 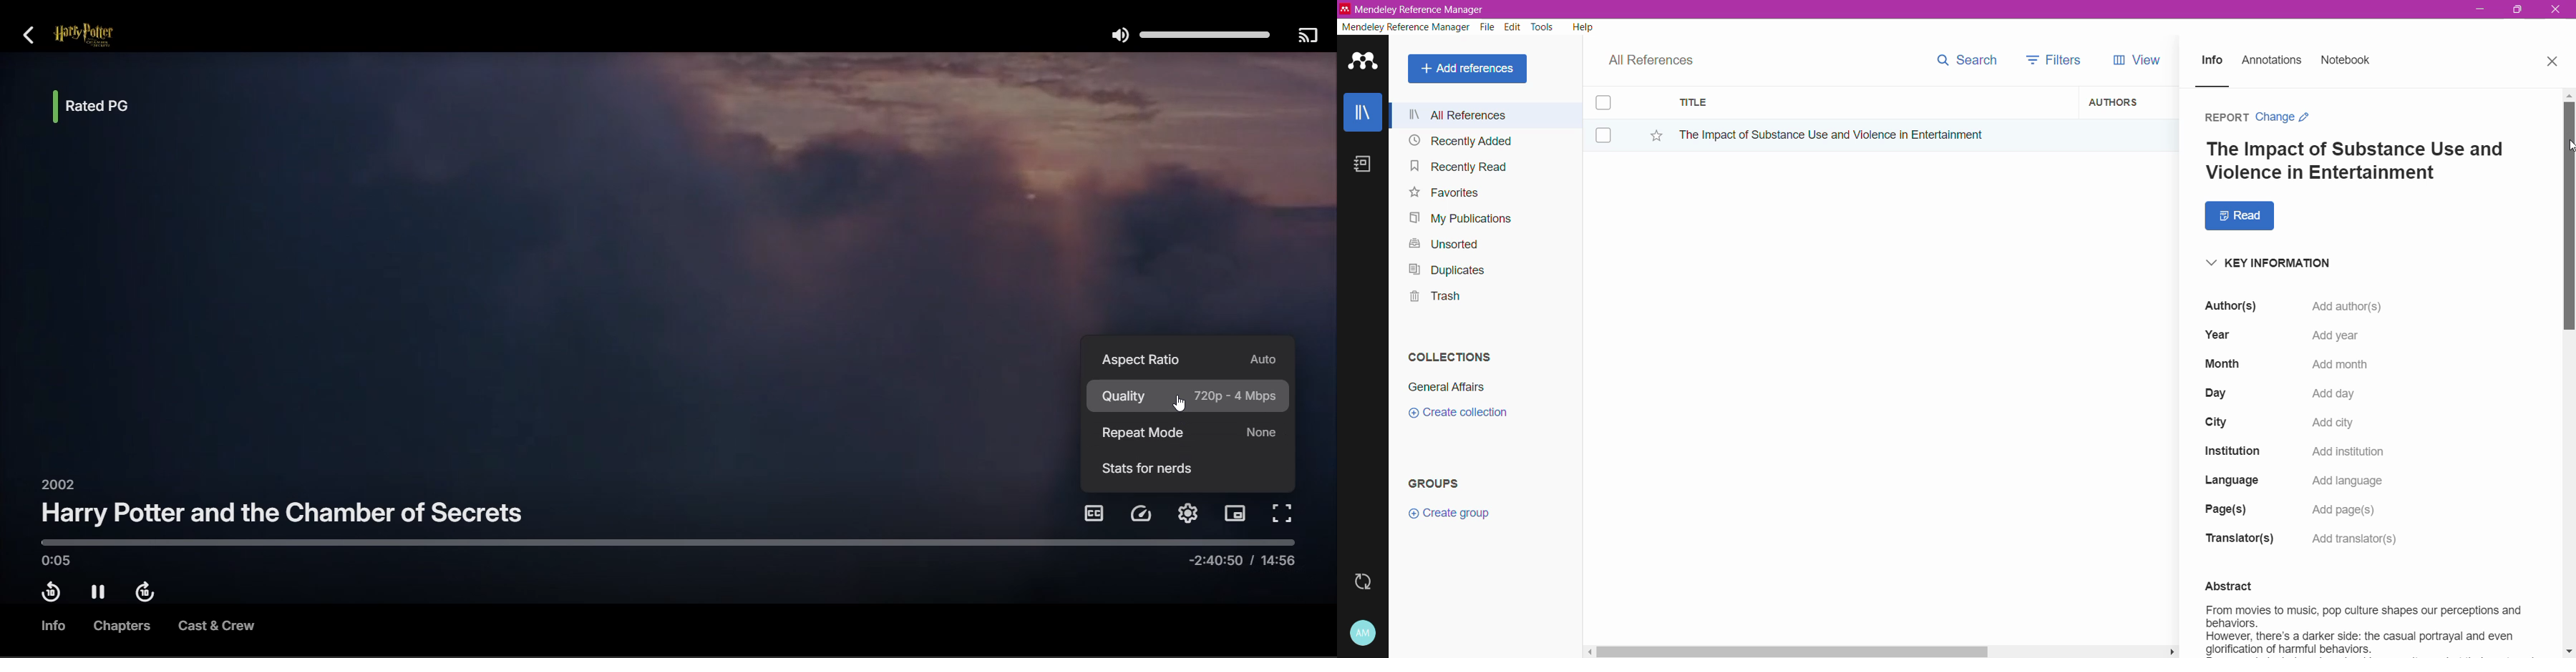 I want to click on Mendeley Reference Manager, so click(x=1406, y=27).